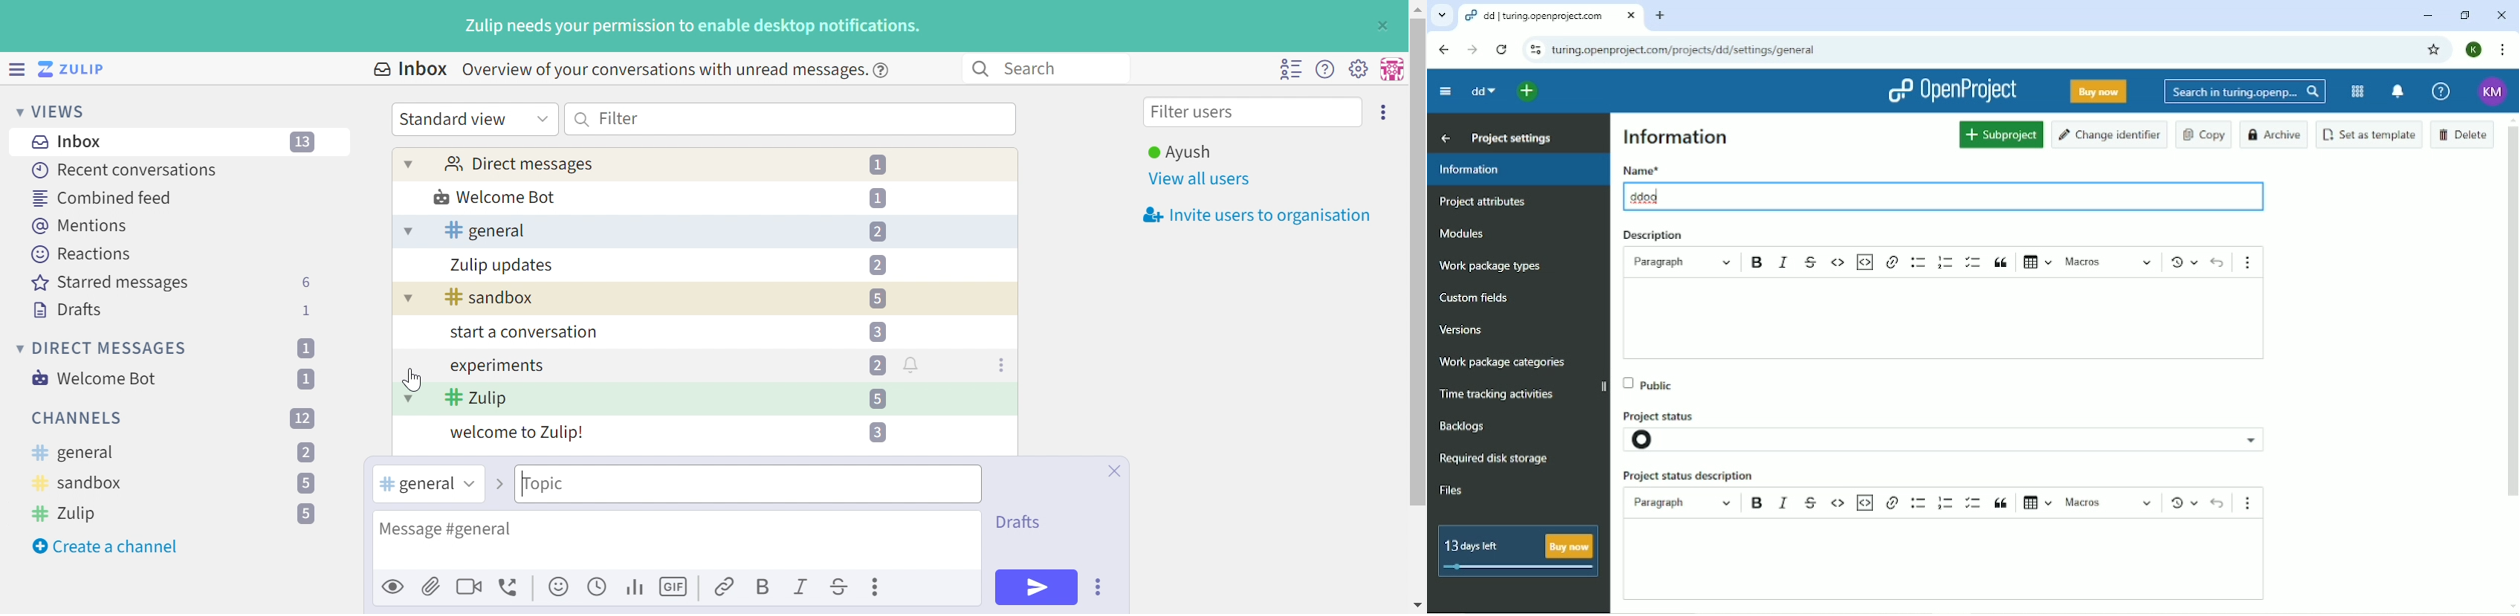 This screenshot has height=616, width=2520. I want to click on DIRECT MESSAGES, so click(111, 349).